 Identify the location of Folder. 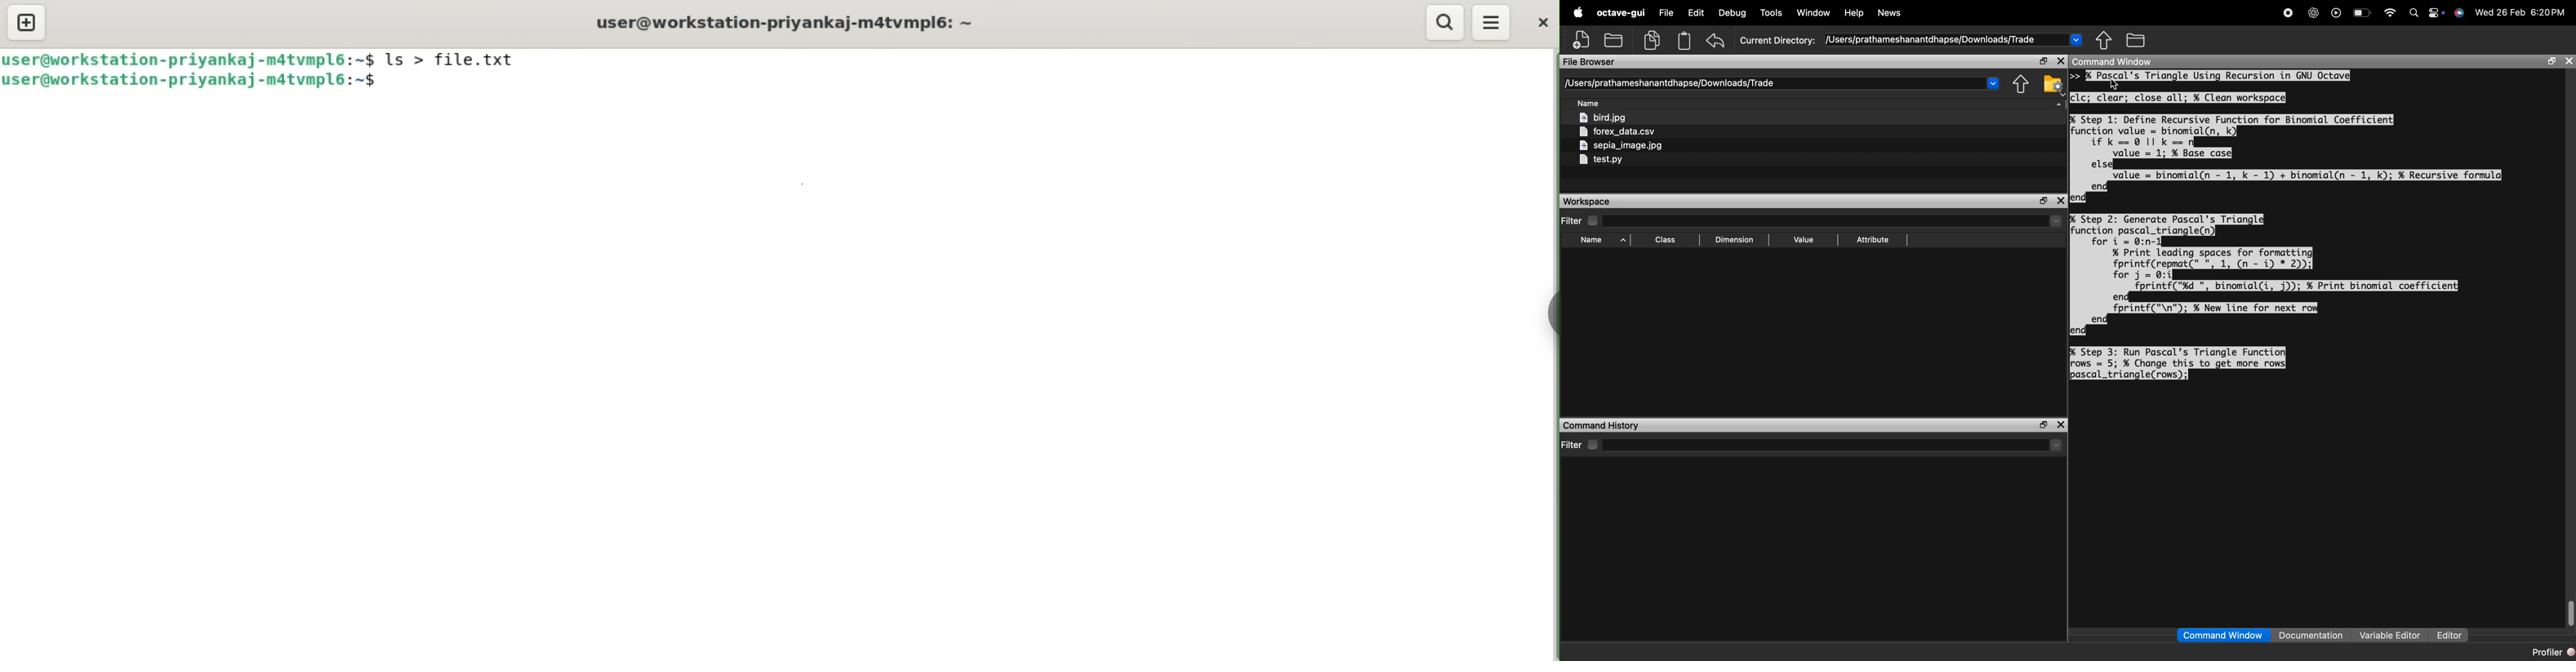
(2137, 40).